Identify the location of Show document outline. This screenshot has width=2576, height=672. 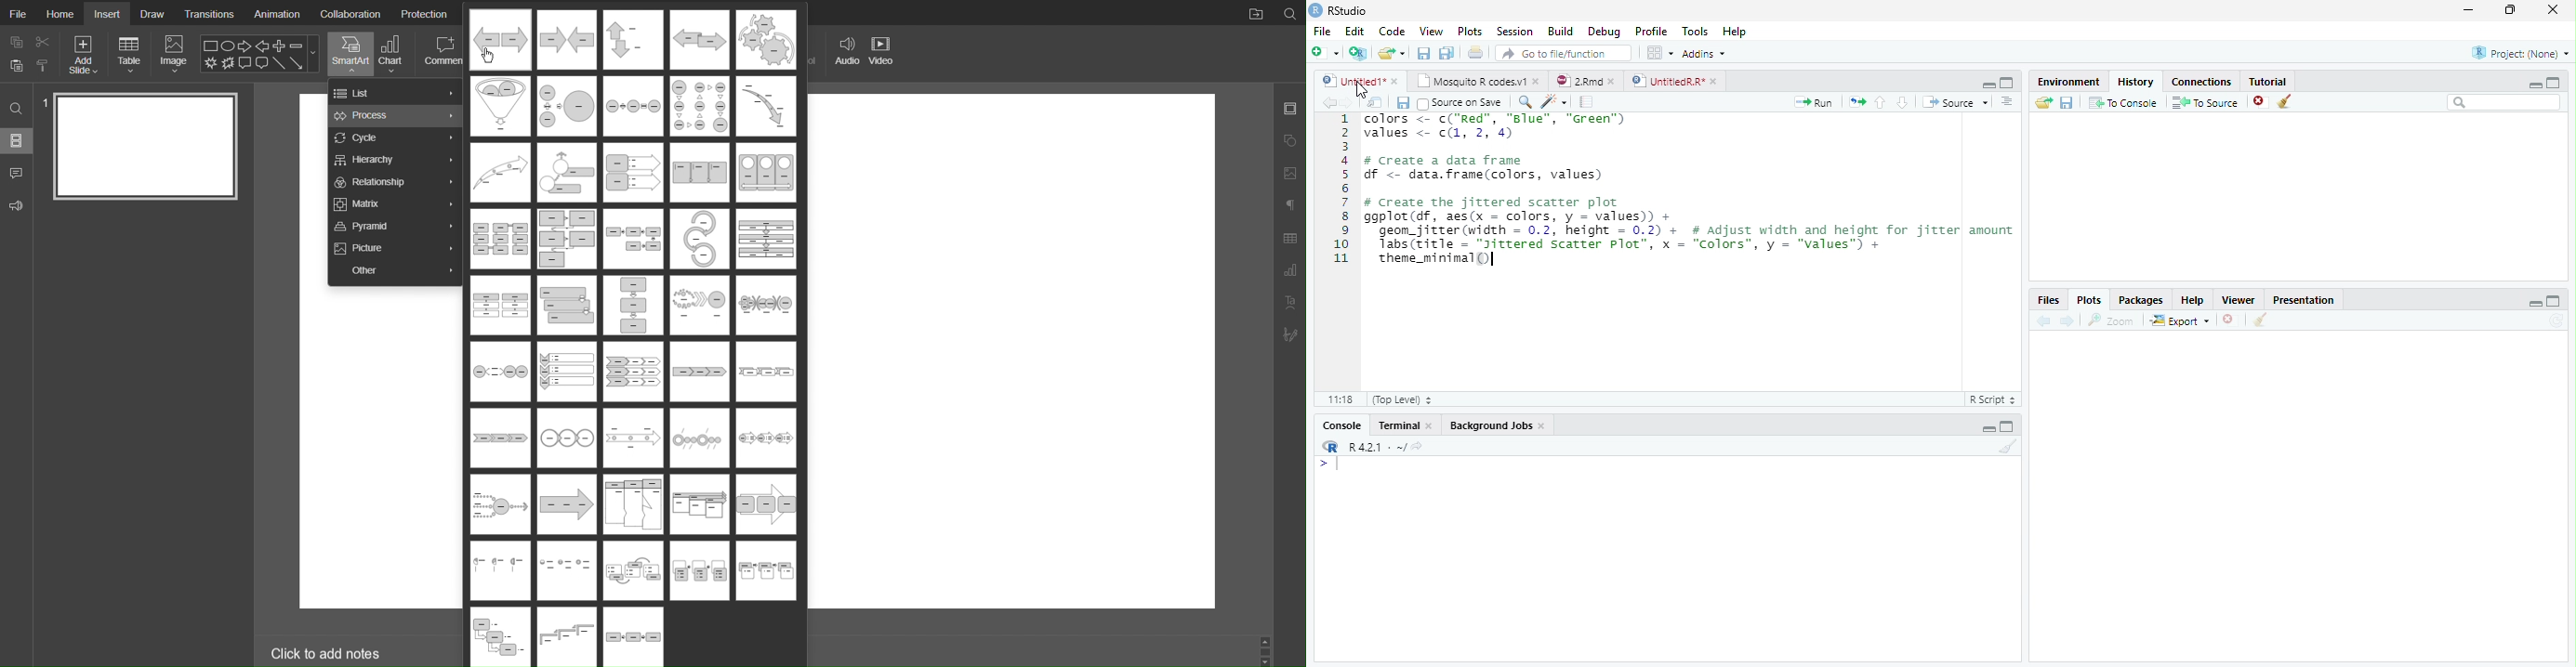
(2006, 101).